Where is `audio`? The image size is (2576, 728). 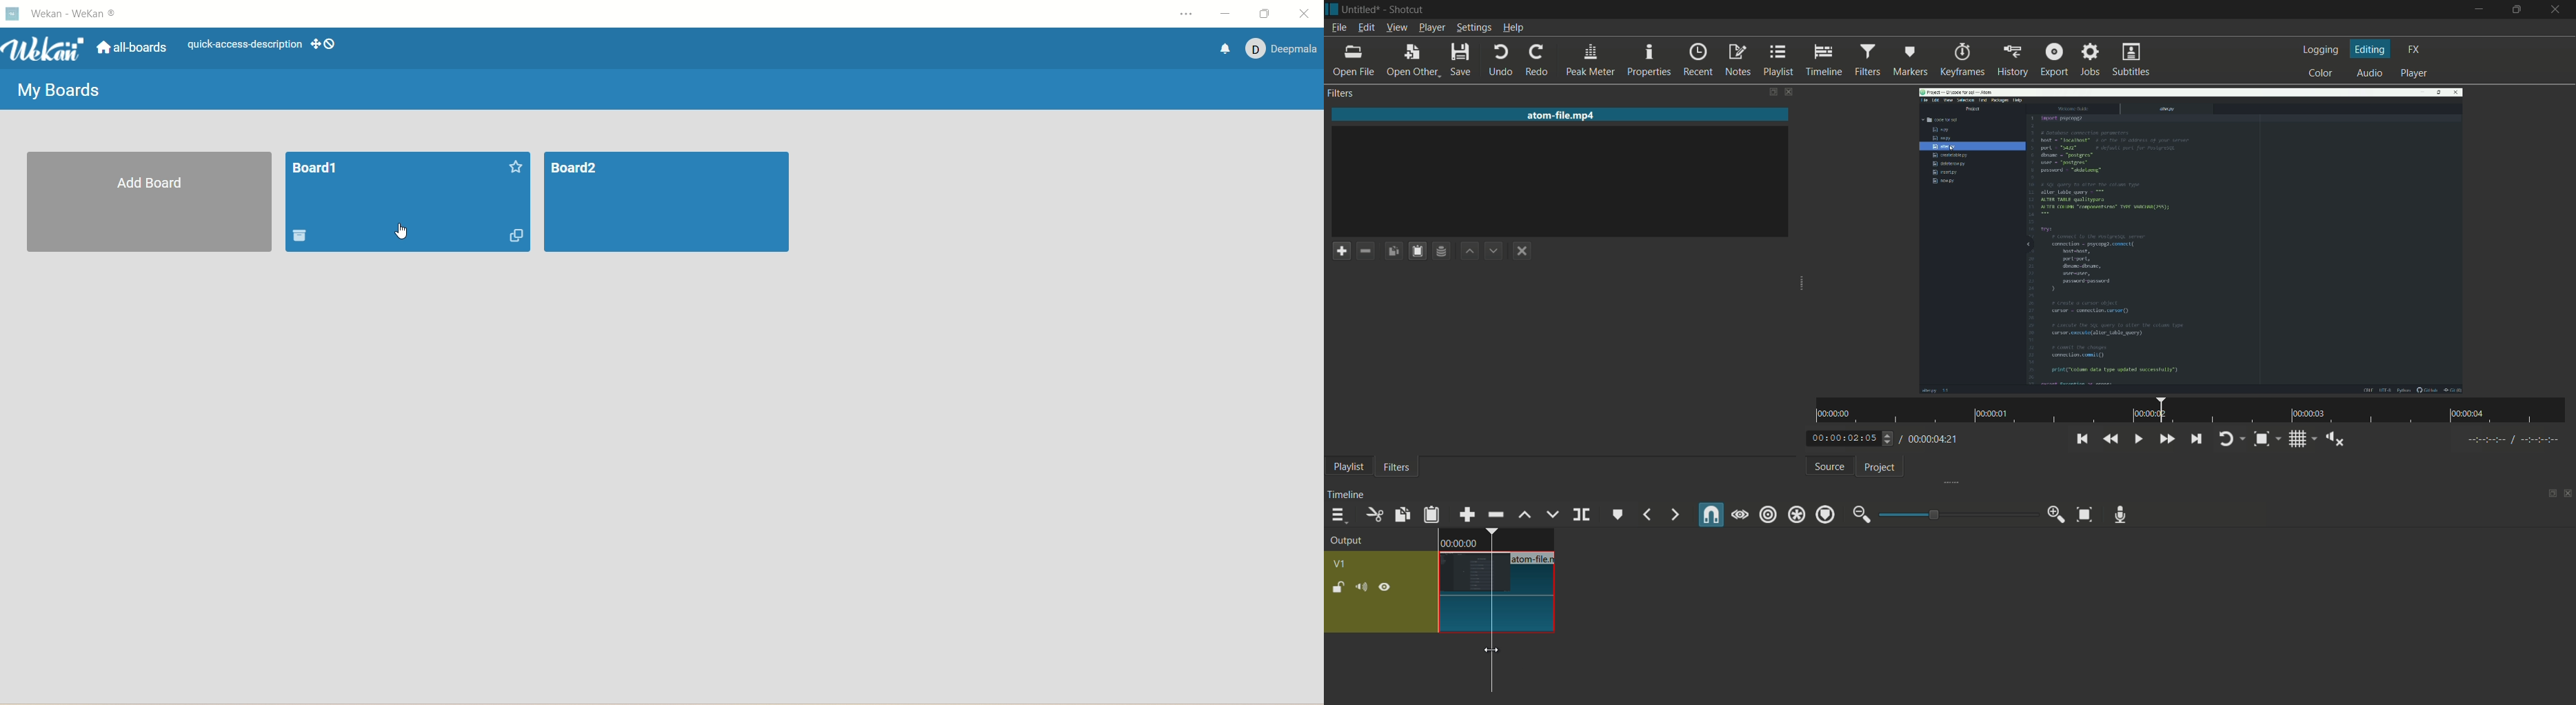
audio is located at coordinates (2371, 72).